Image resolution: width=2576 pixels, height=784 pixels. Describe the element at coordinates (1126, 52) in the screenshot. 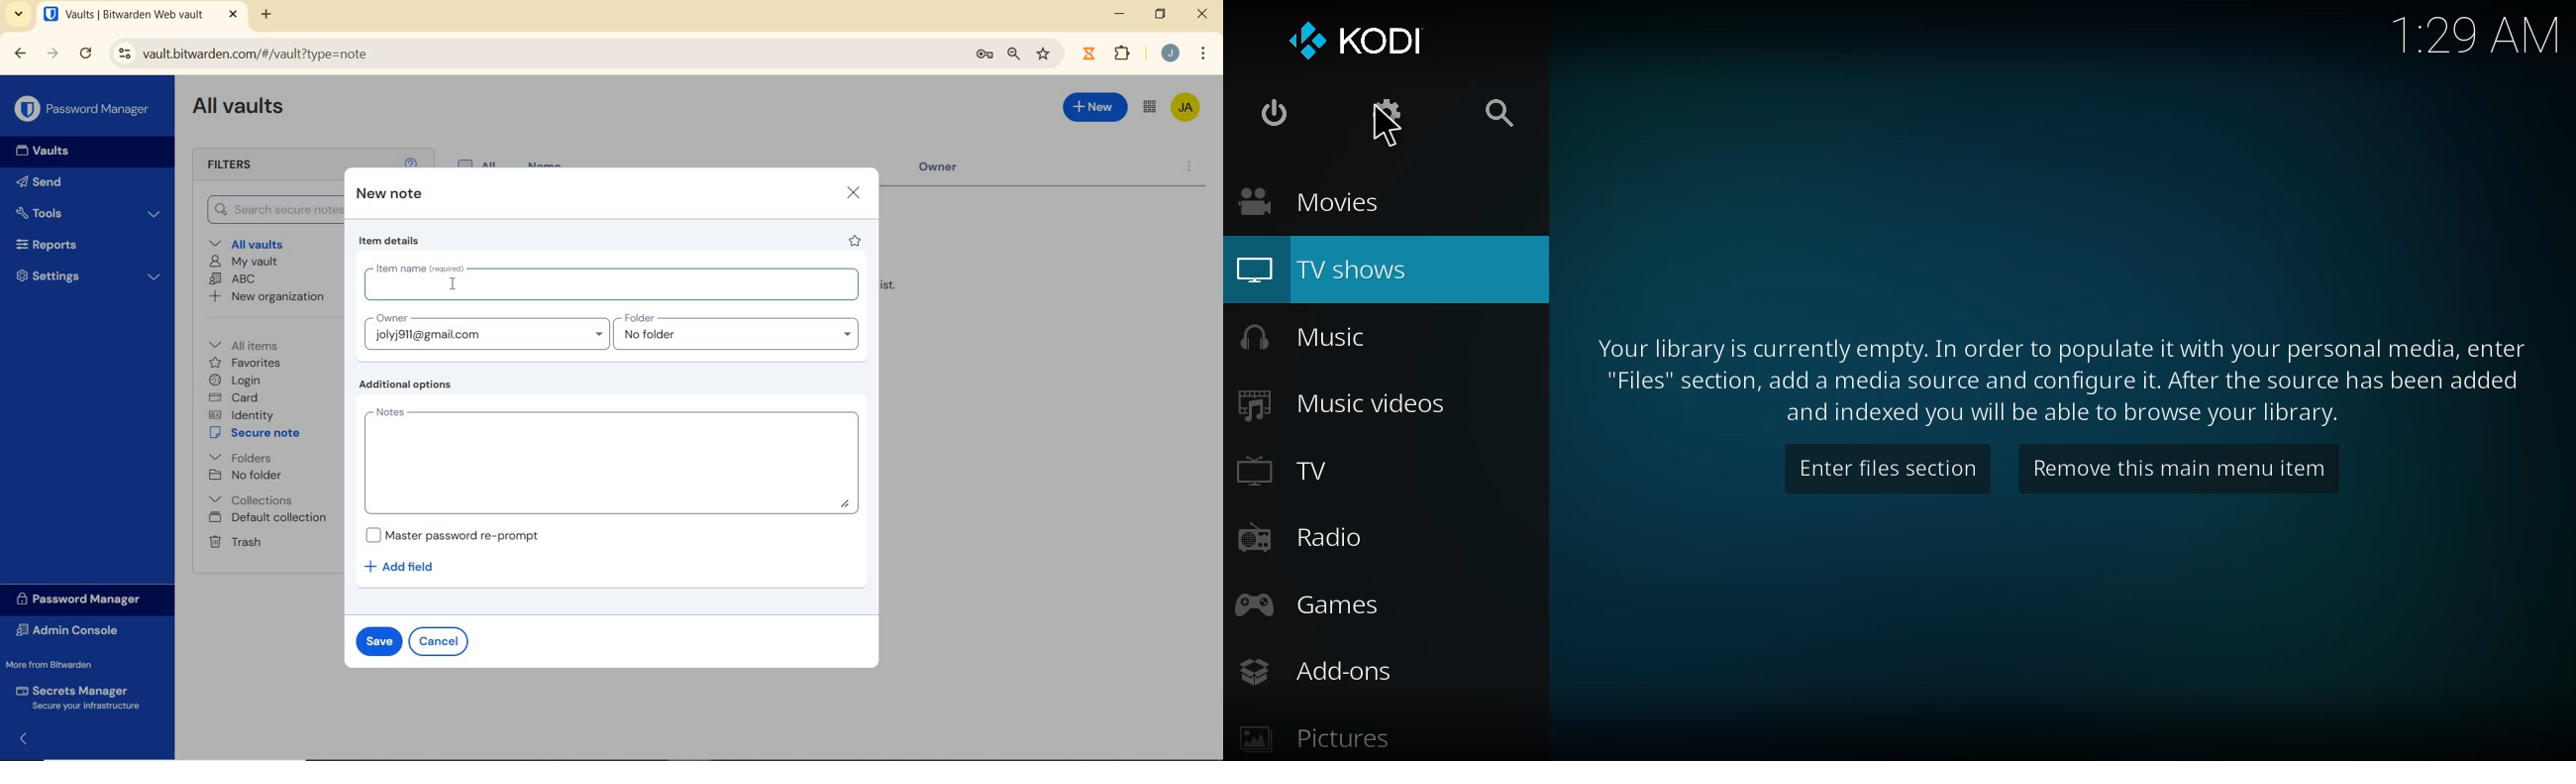

I see `Plugins` at that location.